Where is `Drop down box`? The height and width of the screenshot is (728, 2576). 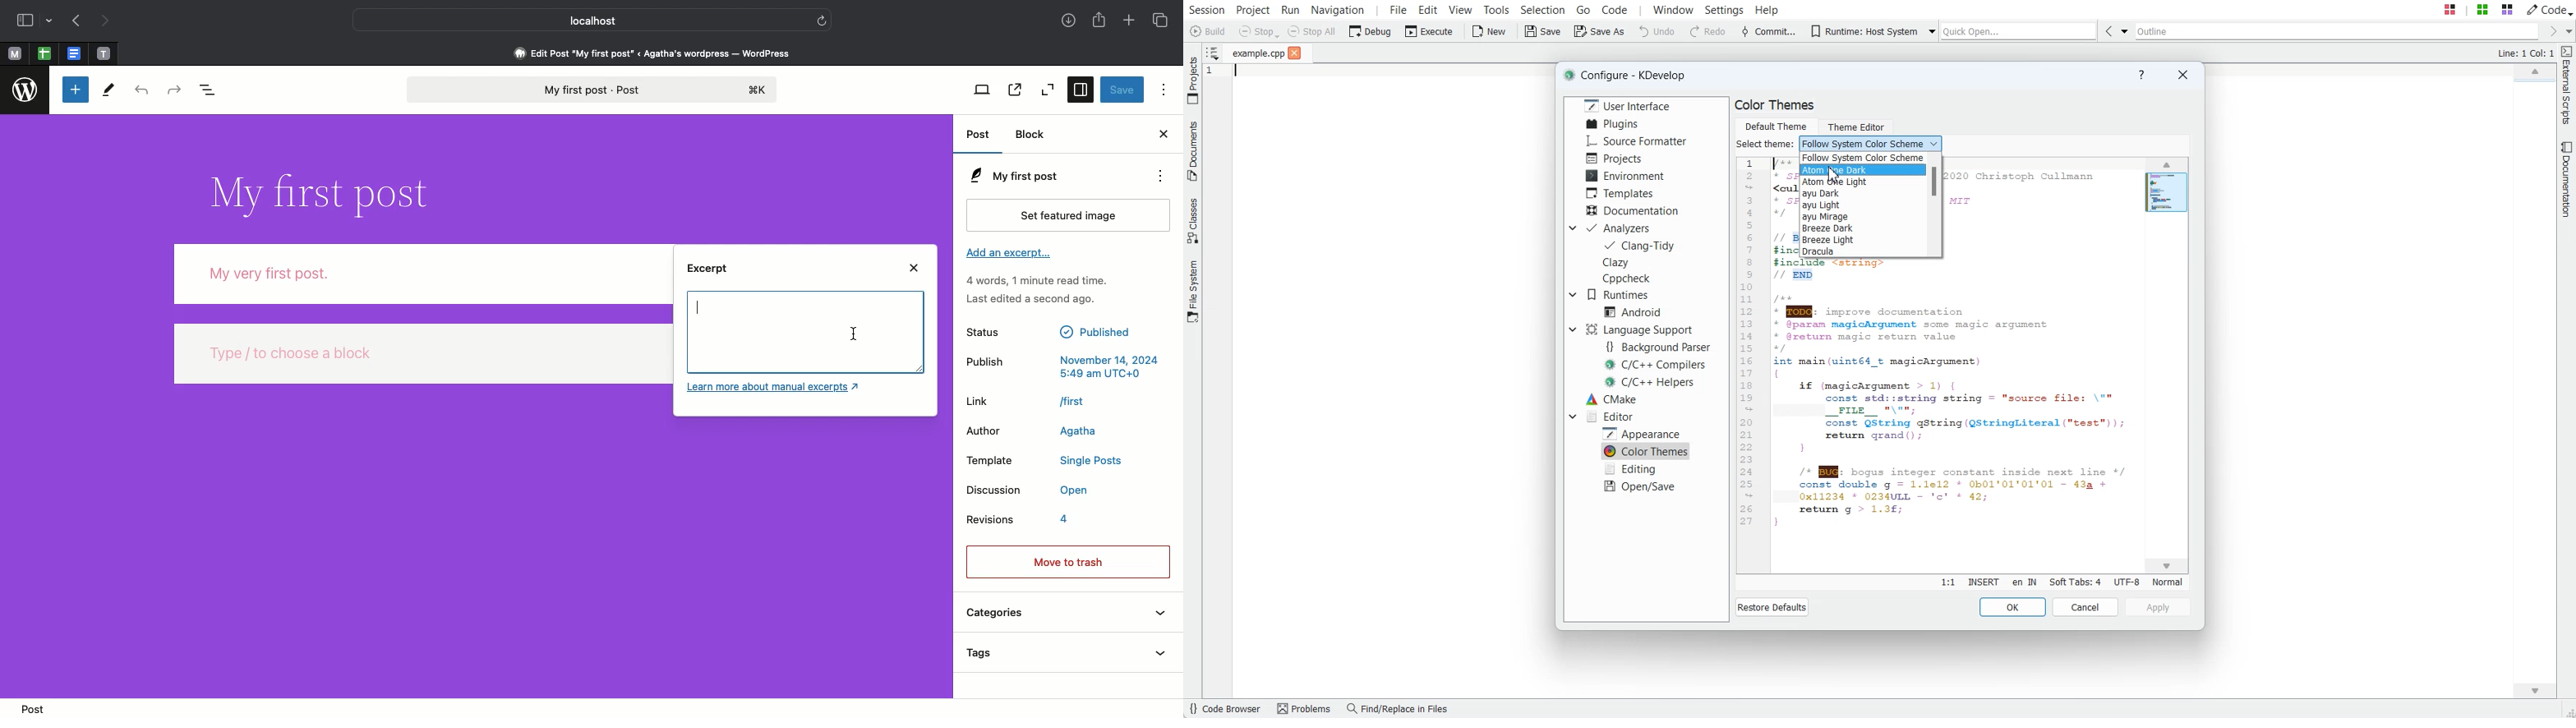
Drop down box is located at coordinates (1572, 329).